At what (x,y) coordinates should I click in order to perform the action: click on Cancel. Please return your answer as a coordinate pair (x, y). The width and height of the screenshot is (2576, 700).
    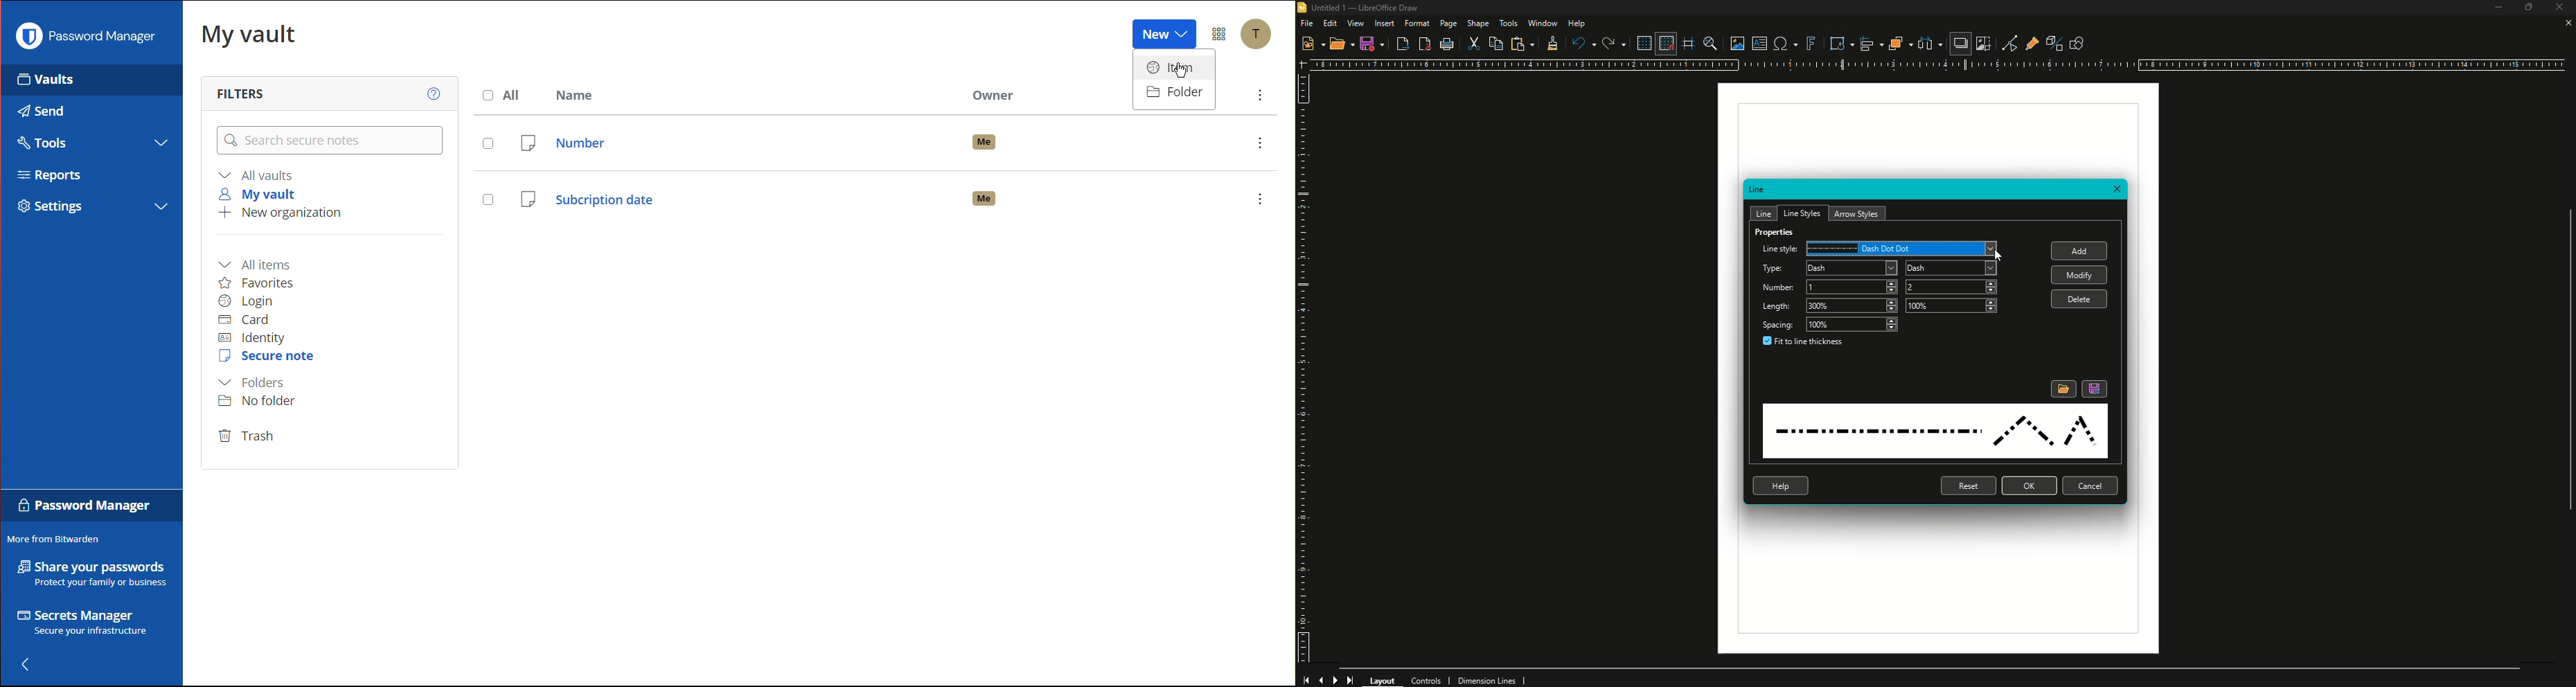
    Looking at the image, I should click on (2092, 487).